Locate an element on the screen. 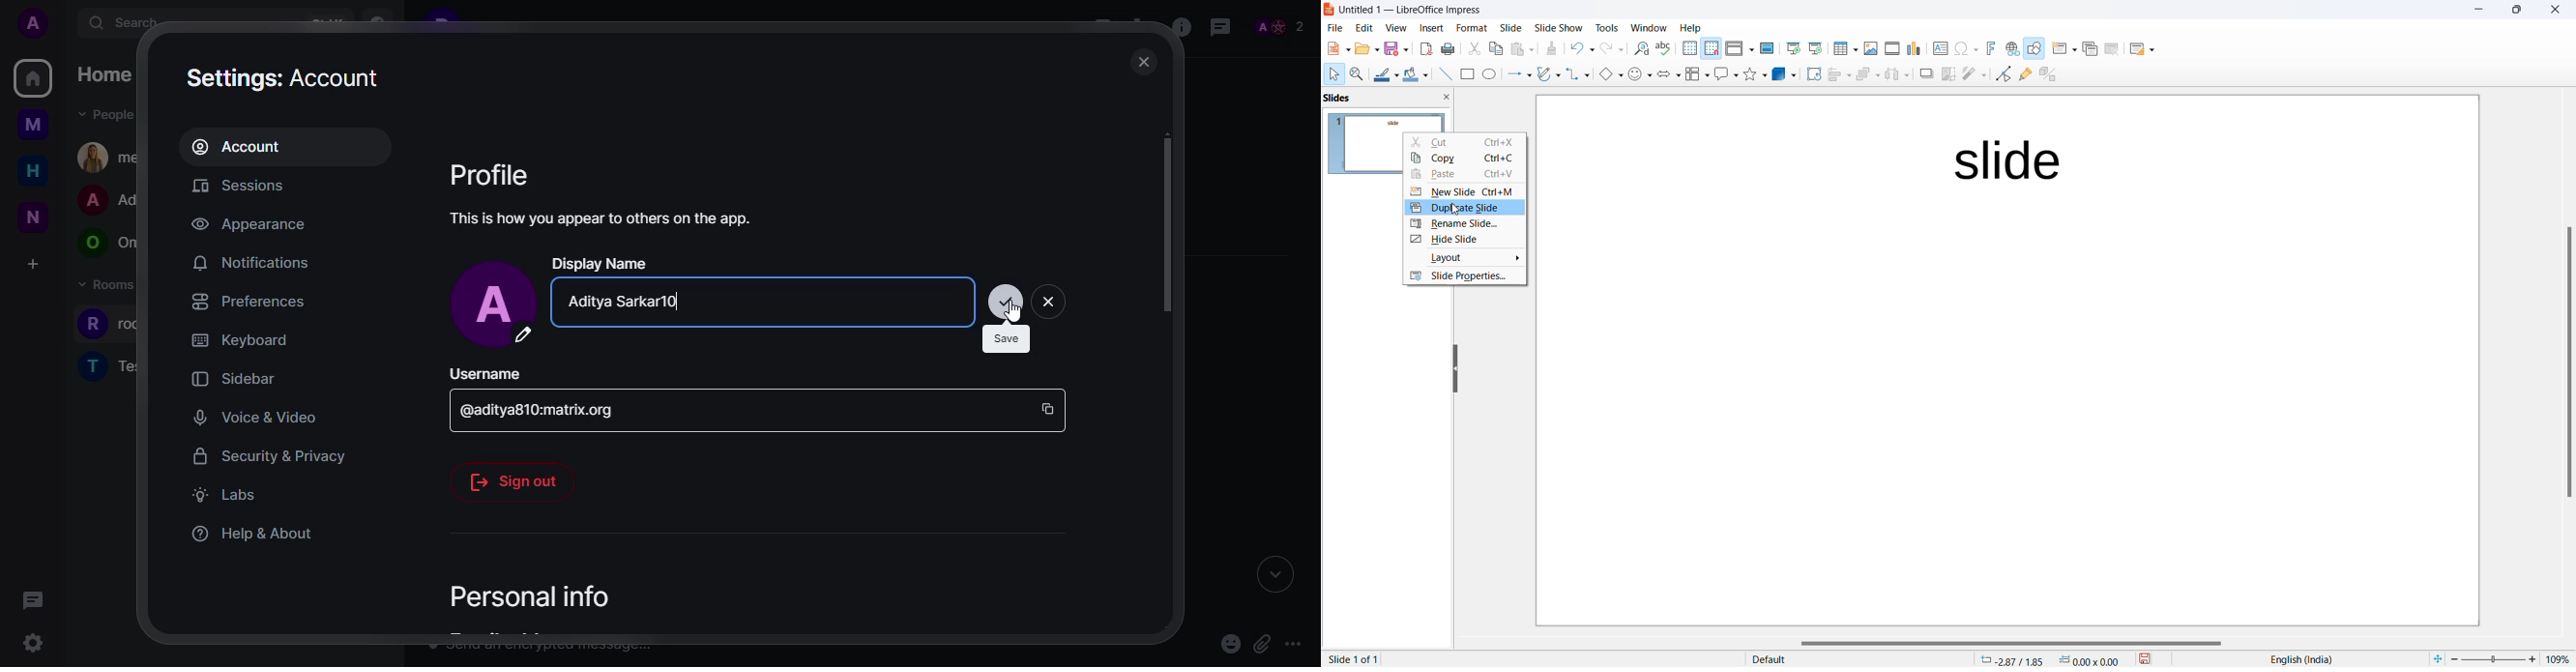 The height and width of the screenshot is (672, 2576). Line color is located at coordinates (1385, 73).